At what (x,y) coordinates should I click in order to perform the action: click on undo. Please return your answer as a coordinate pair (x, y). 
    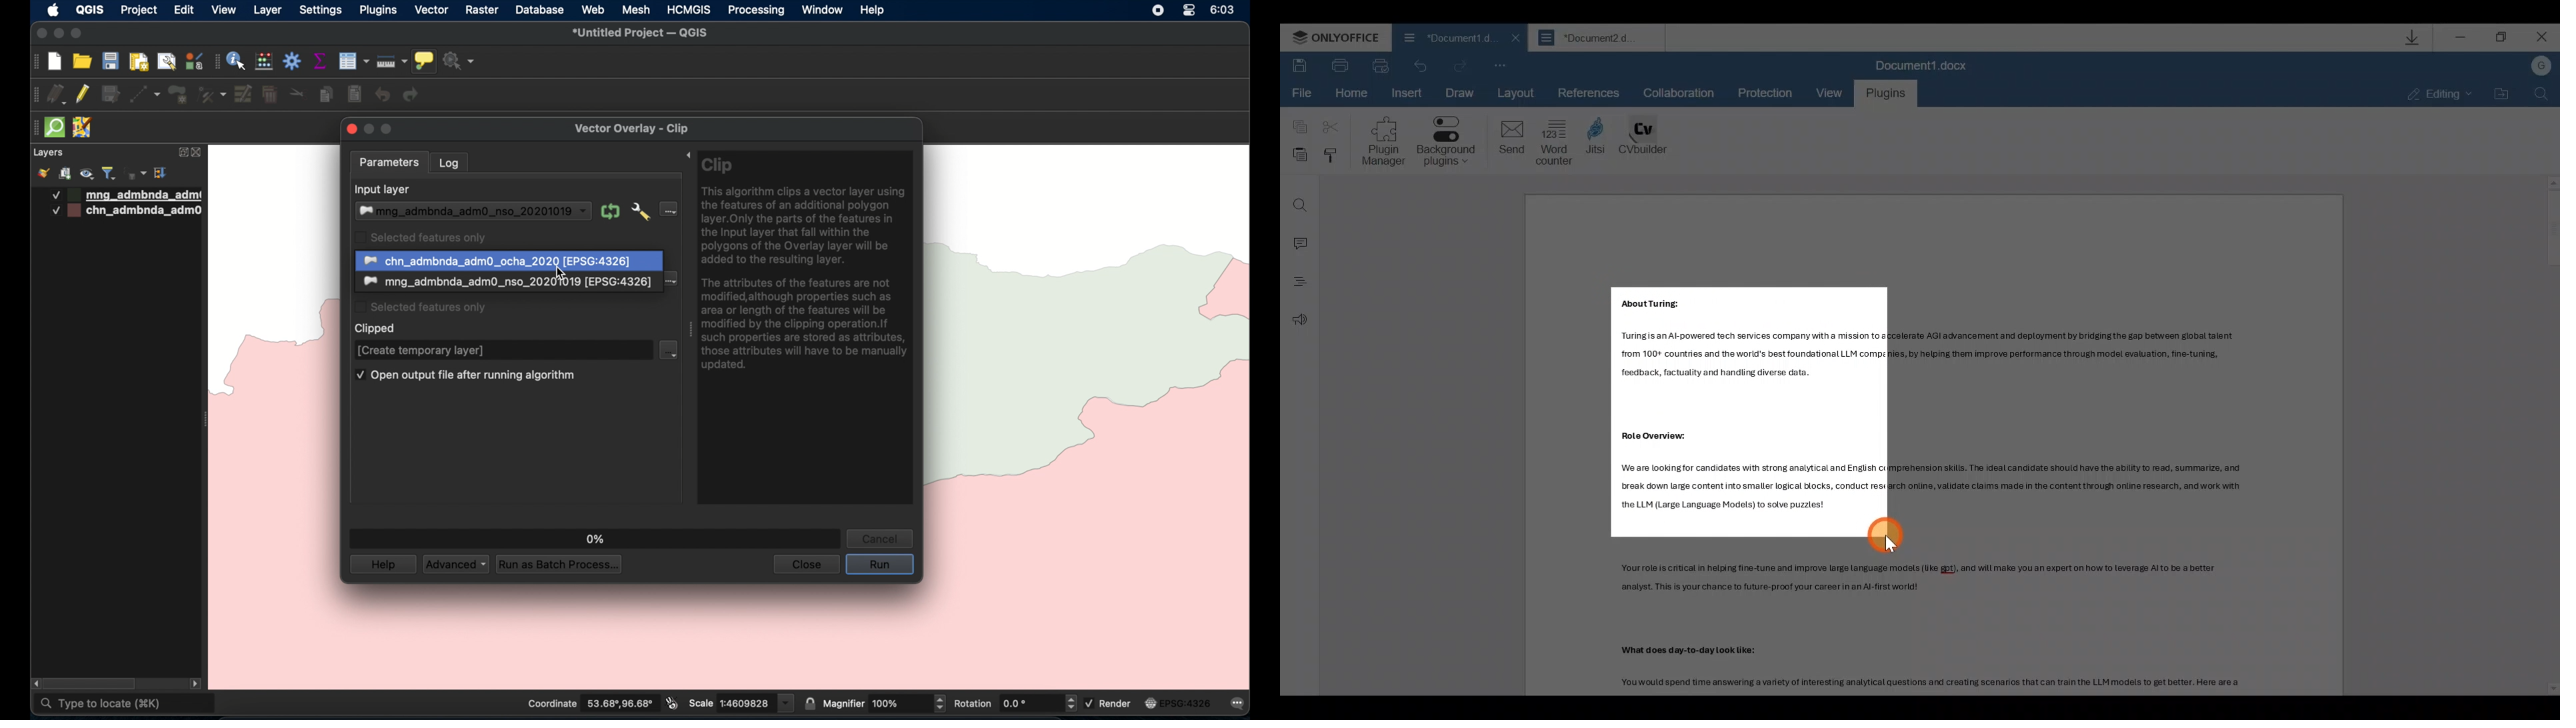
    Looking at the image, I should click on (383, 95).